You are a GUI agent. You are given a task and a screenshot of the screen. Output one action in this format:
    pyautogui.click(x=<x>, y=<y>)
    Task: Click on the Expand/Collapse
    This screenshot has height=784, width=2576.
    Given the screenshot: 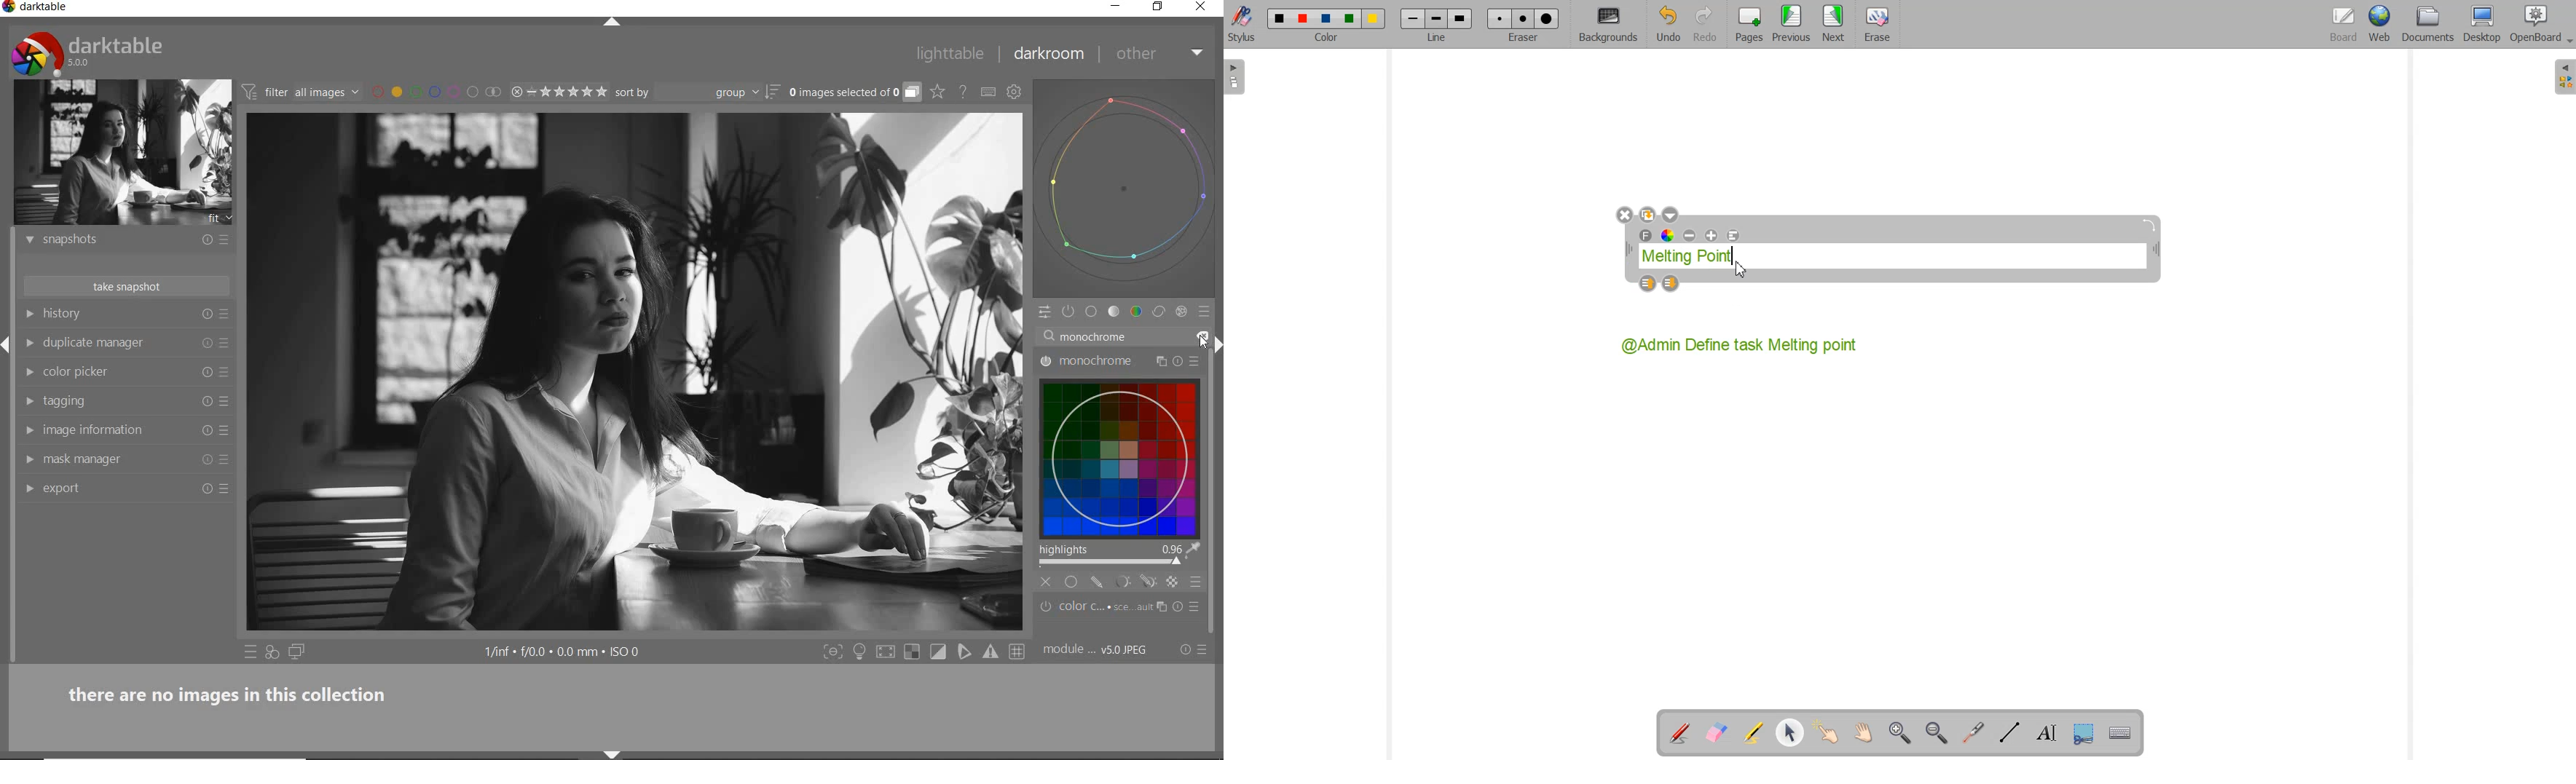 What is the action you would take?
    pyautogui.click(x=1216, y=350)
    